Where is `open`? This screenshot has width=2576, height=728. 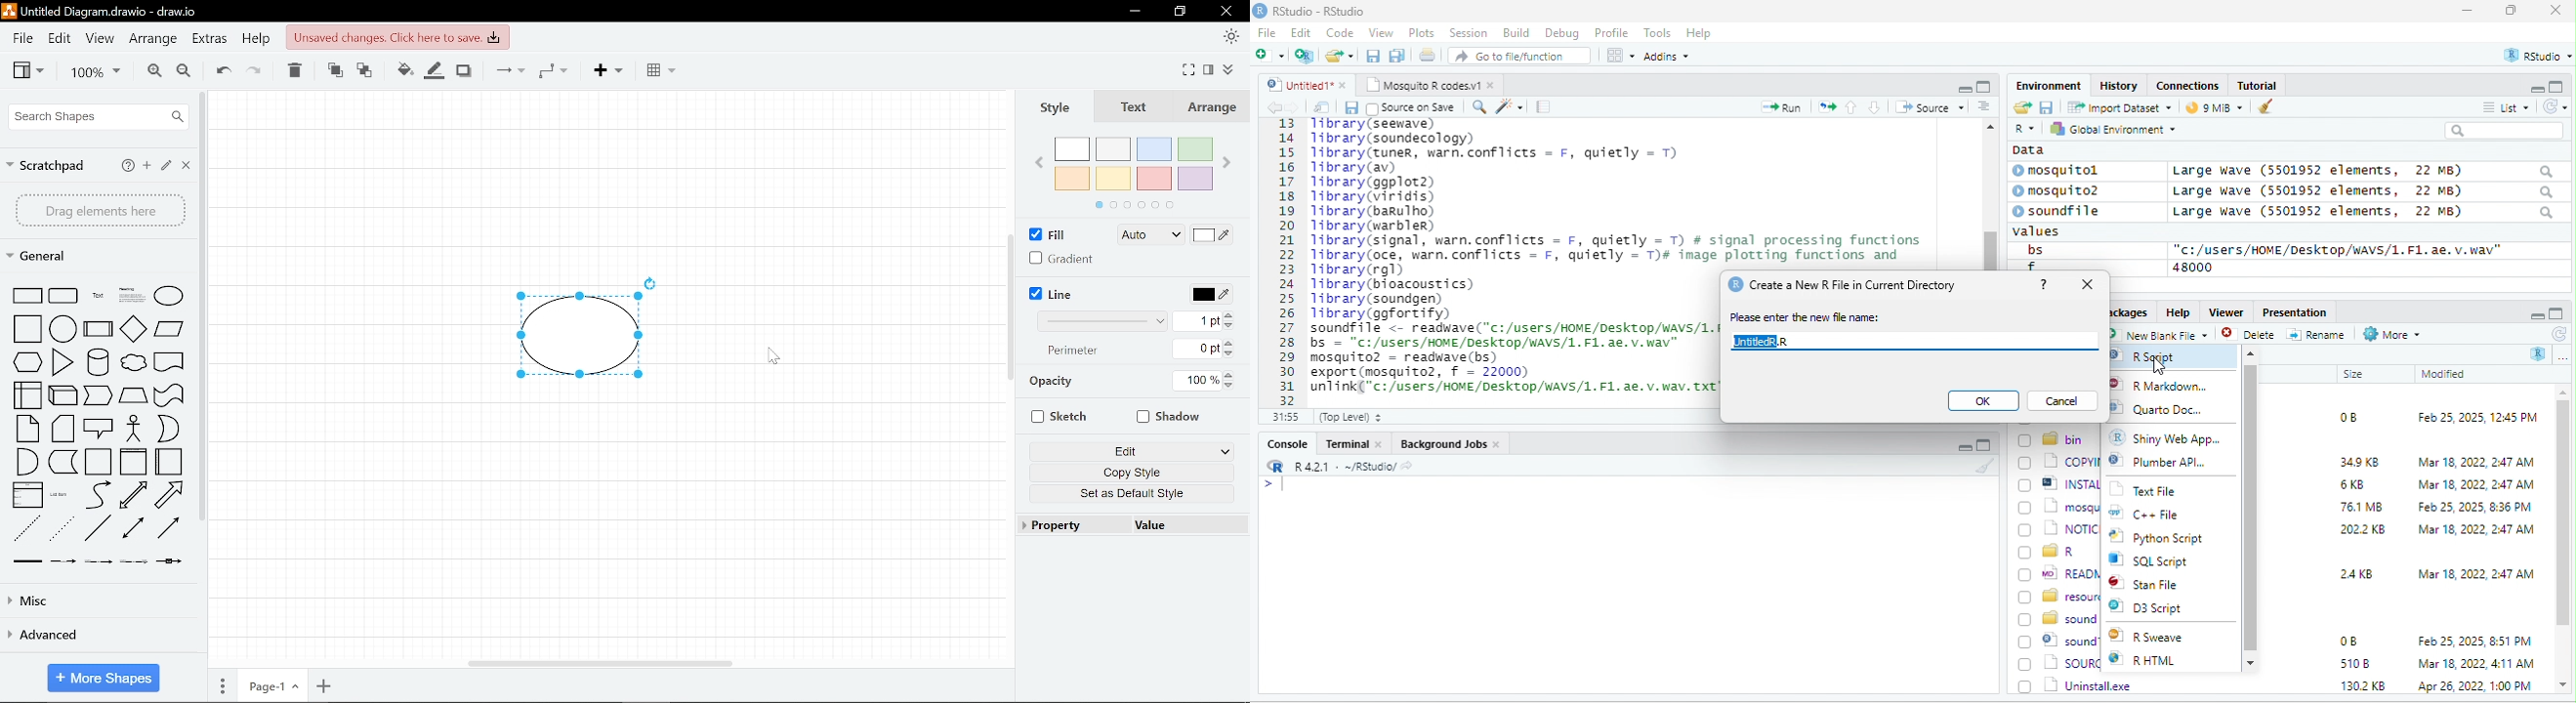
open is located at coordinates (1827, 105).